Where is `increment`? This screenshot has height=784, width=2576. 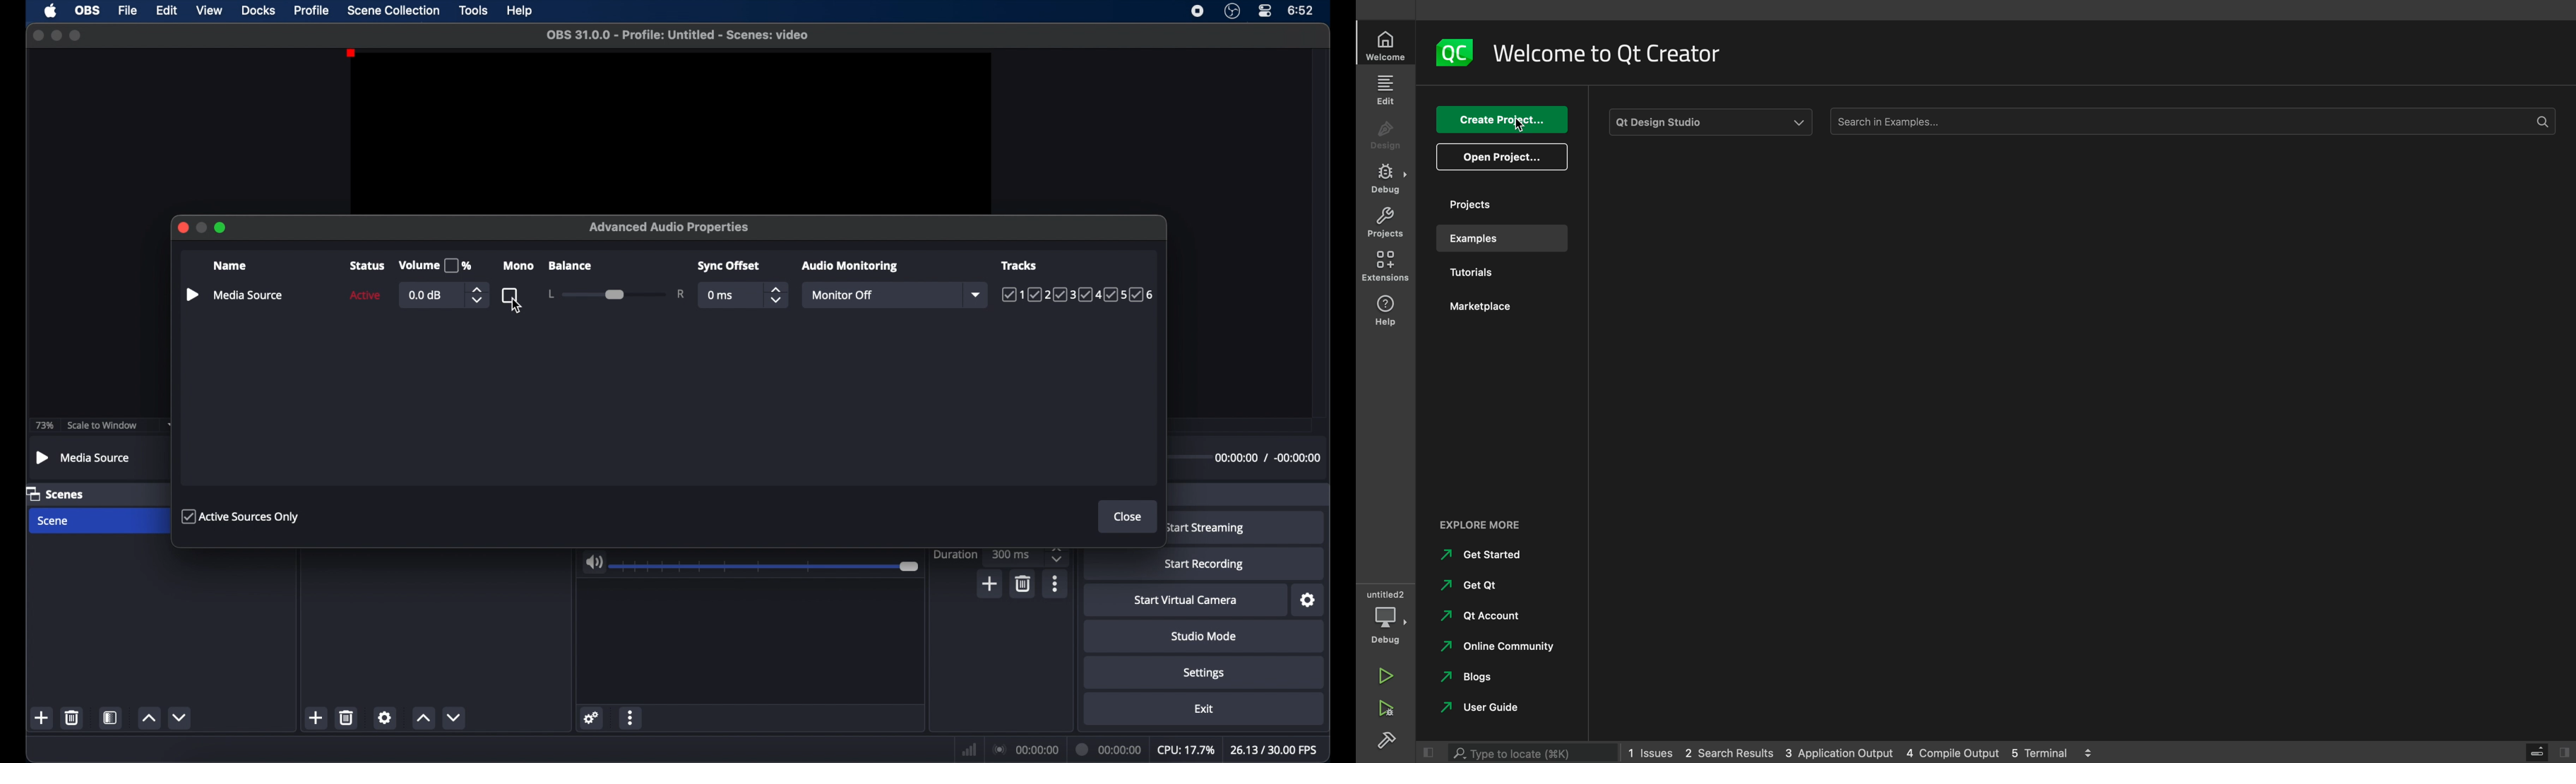 increment is located at coordinates (148, 717).